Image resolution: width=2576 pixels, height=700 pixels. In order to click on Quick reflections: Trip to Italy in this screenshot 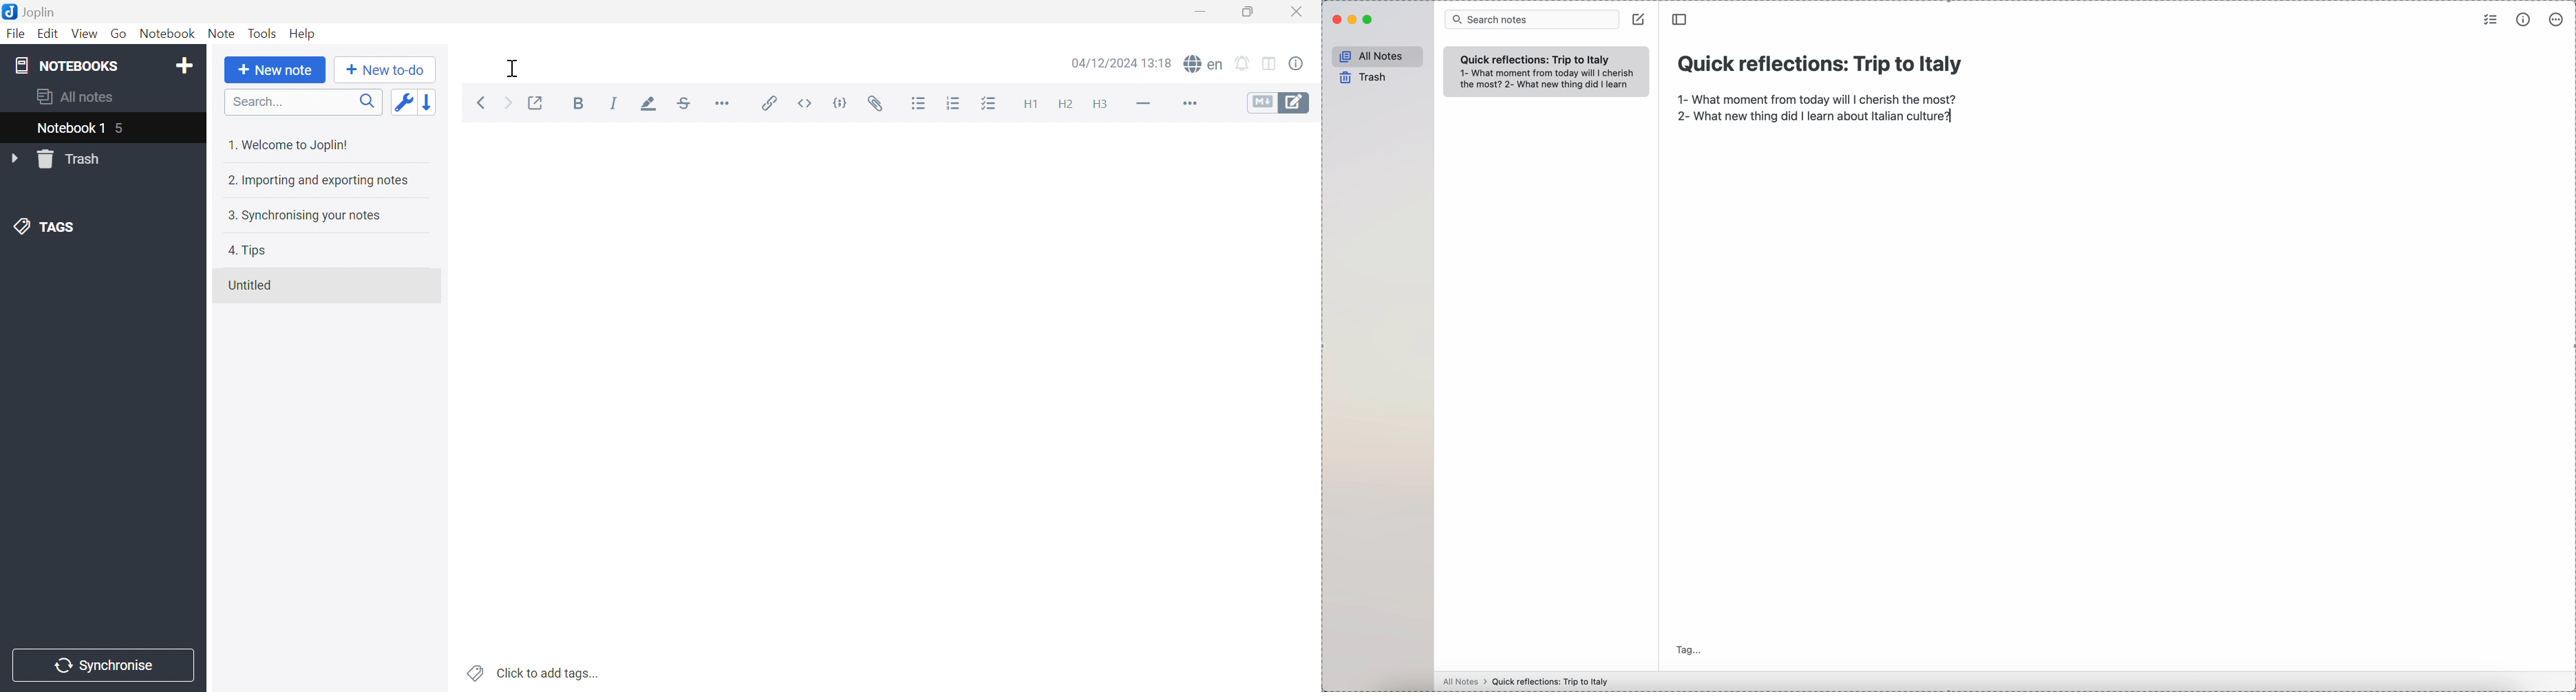, I will do `click(1554, 682)`.